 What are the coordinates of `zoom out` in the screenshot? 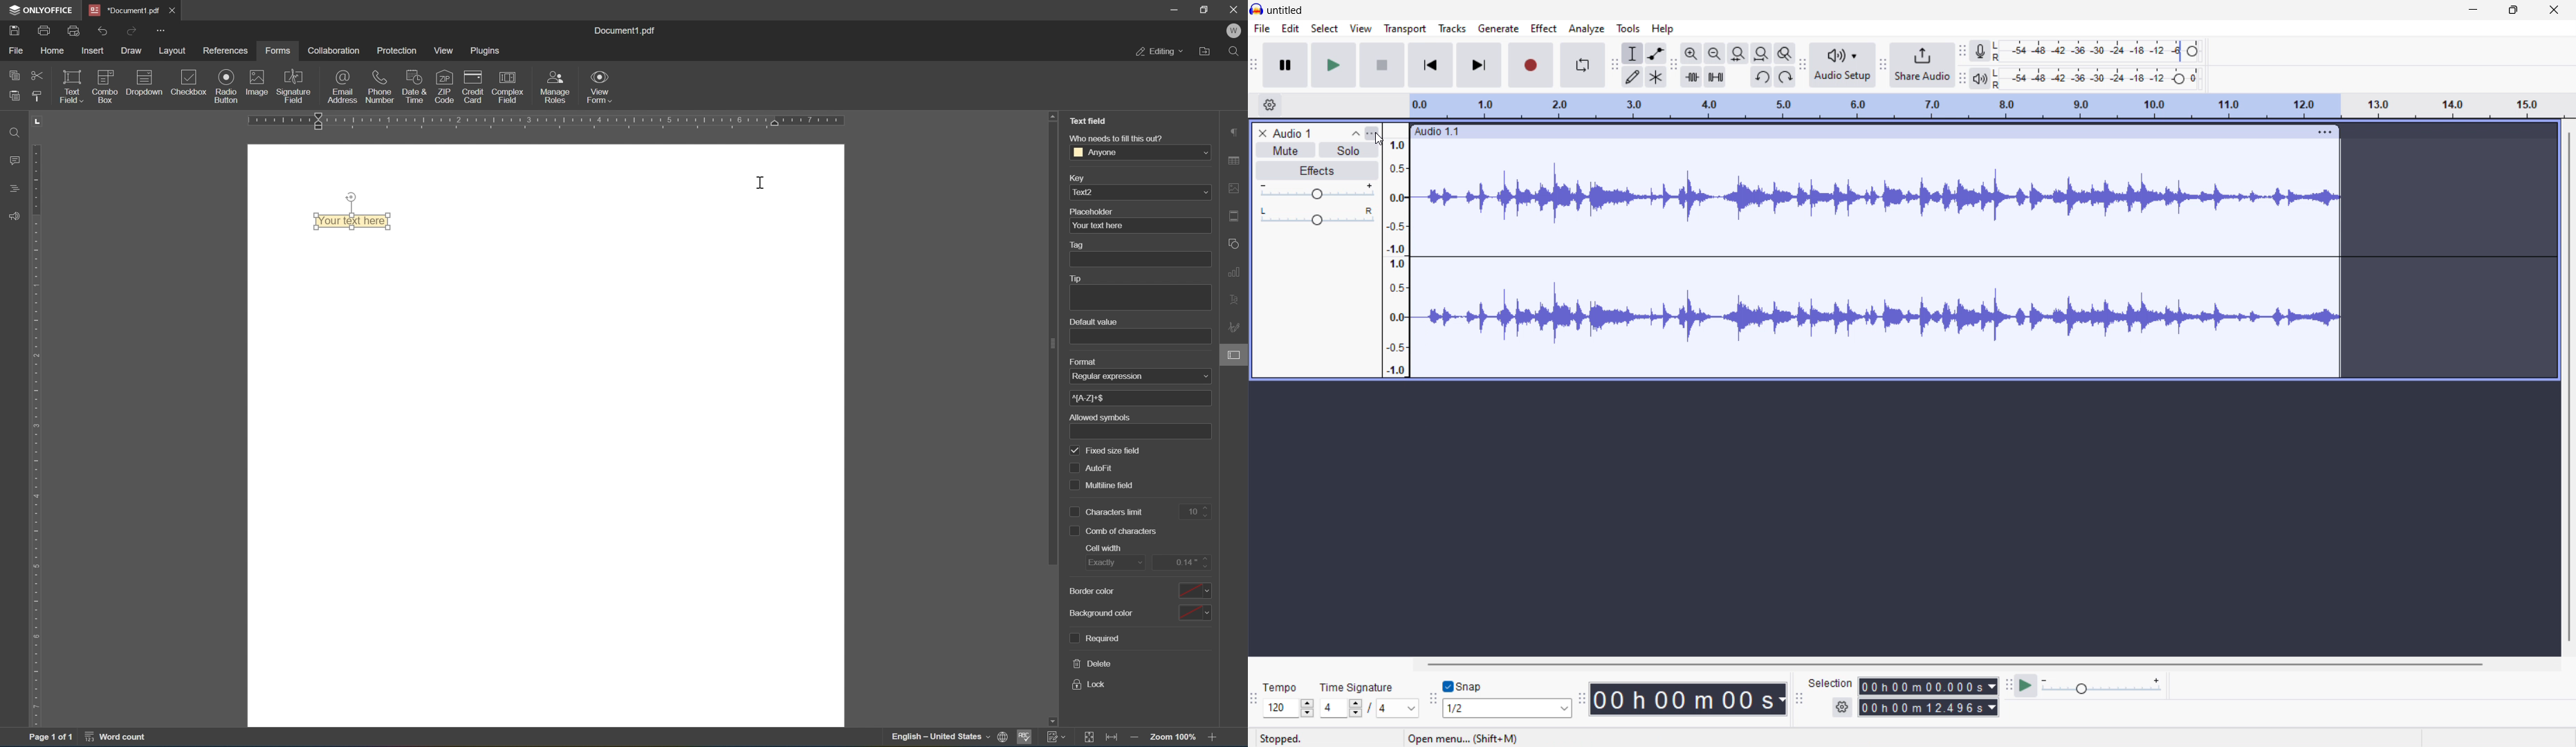 It's located at (1136, 738).